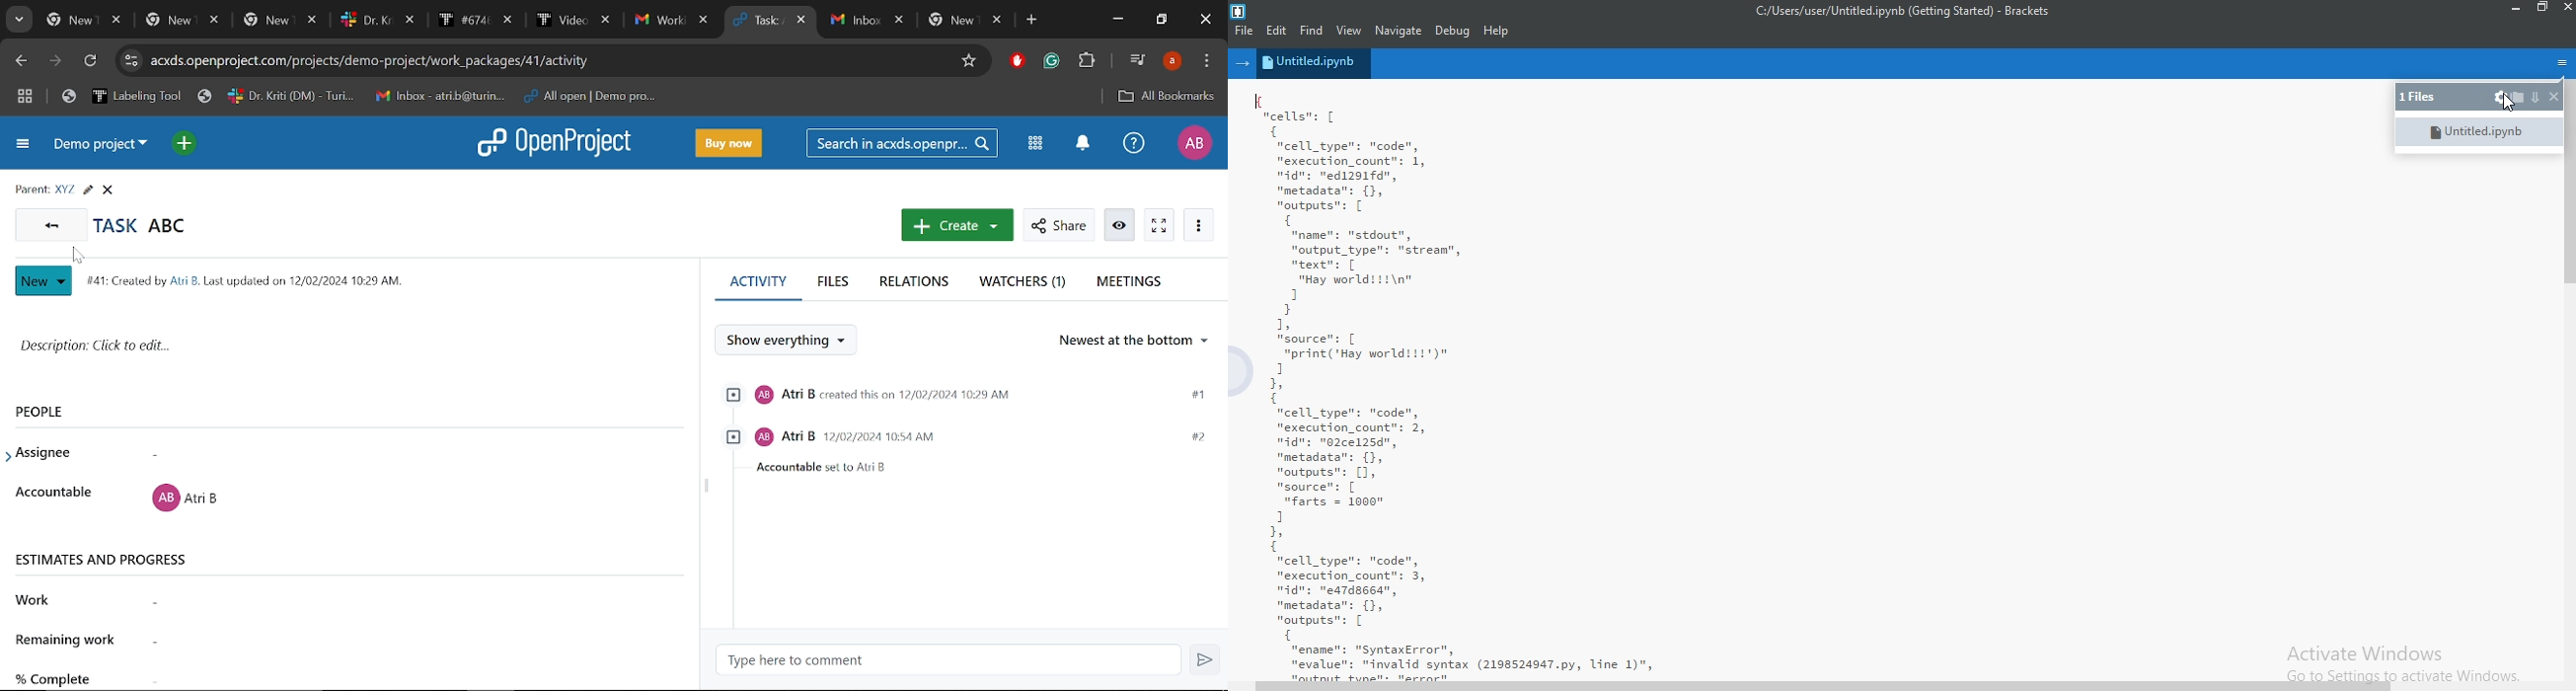 The image size is (2576, 700). I want to click on Accountable, so click(62, 489).